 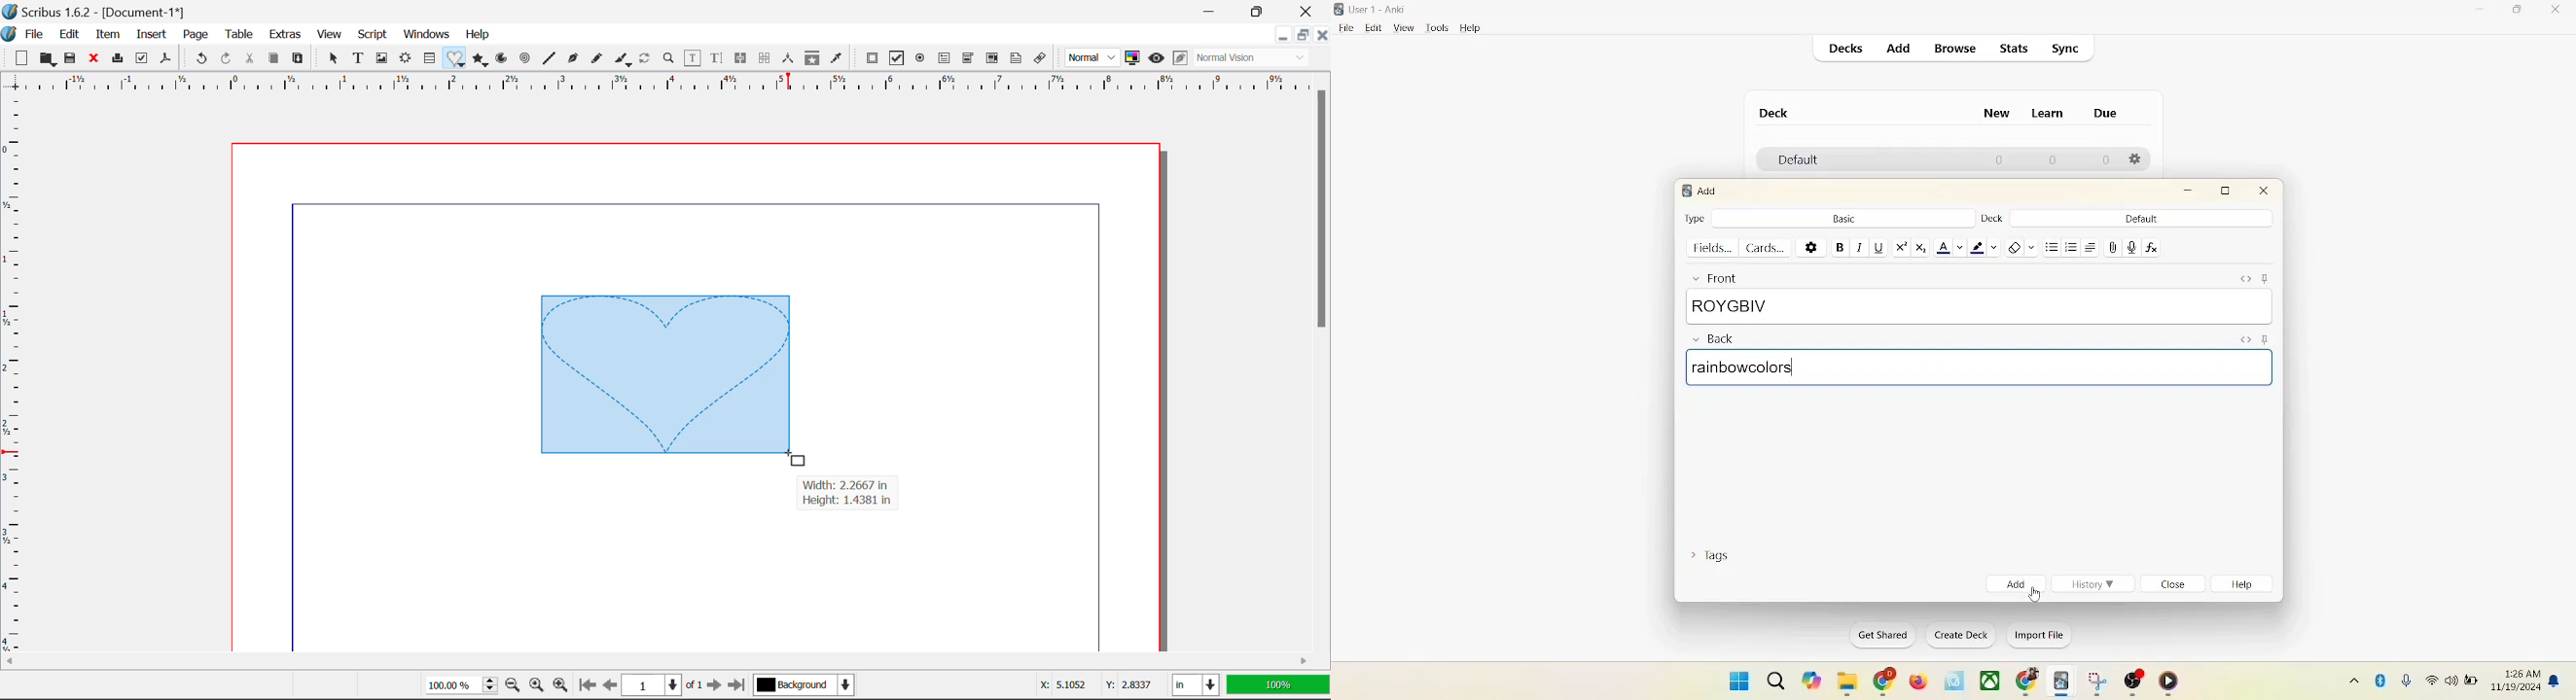 What do you see at coordinates (1997, 116) in the screenshot?
I see `new` at bounding box center [1997, 116].